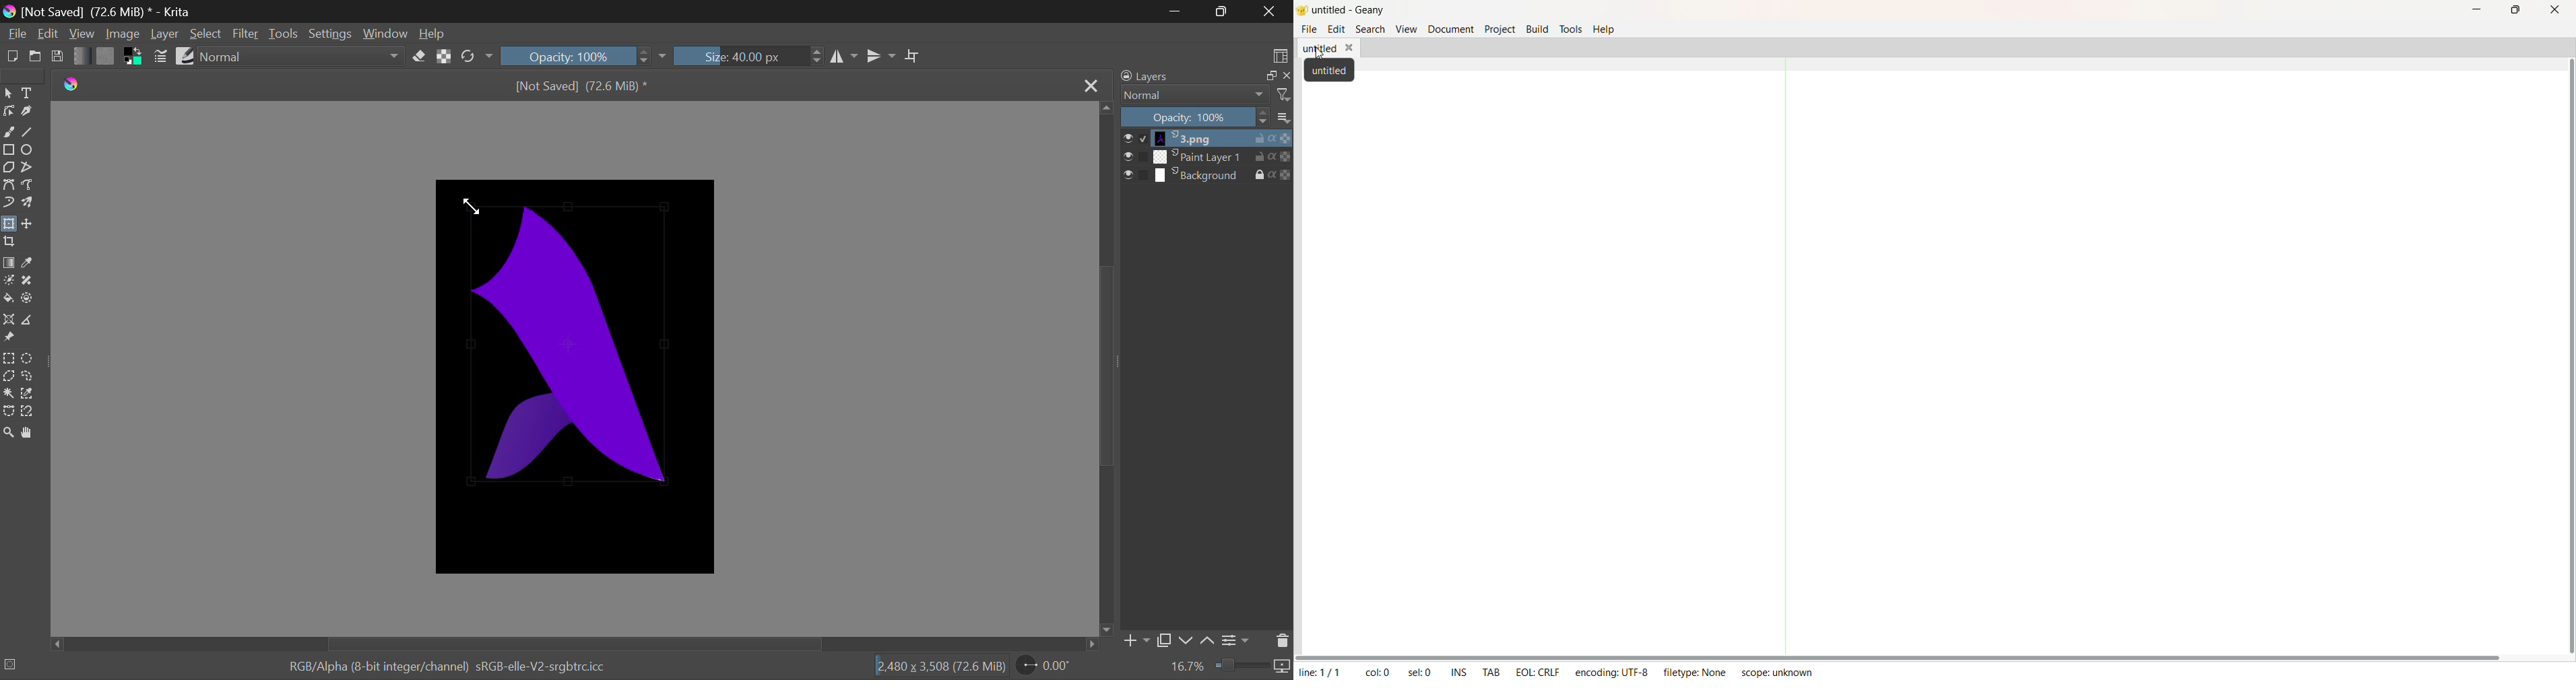 The height and width of the screenshot is (700, 2576). What do you see at coordinates (1322, 53) in the screenshot?
I see `cursor` at bounding box center [1322, 53].